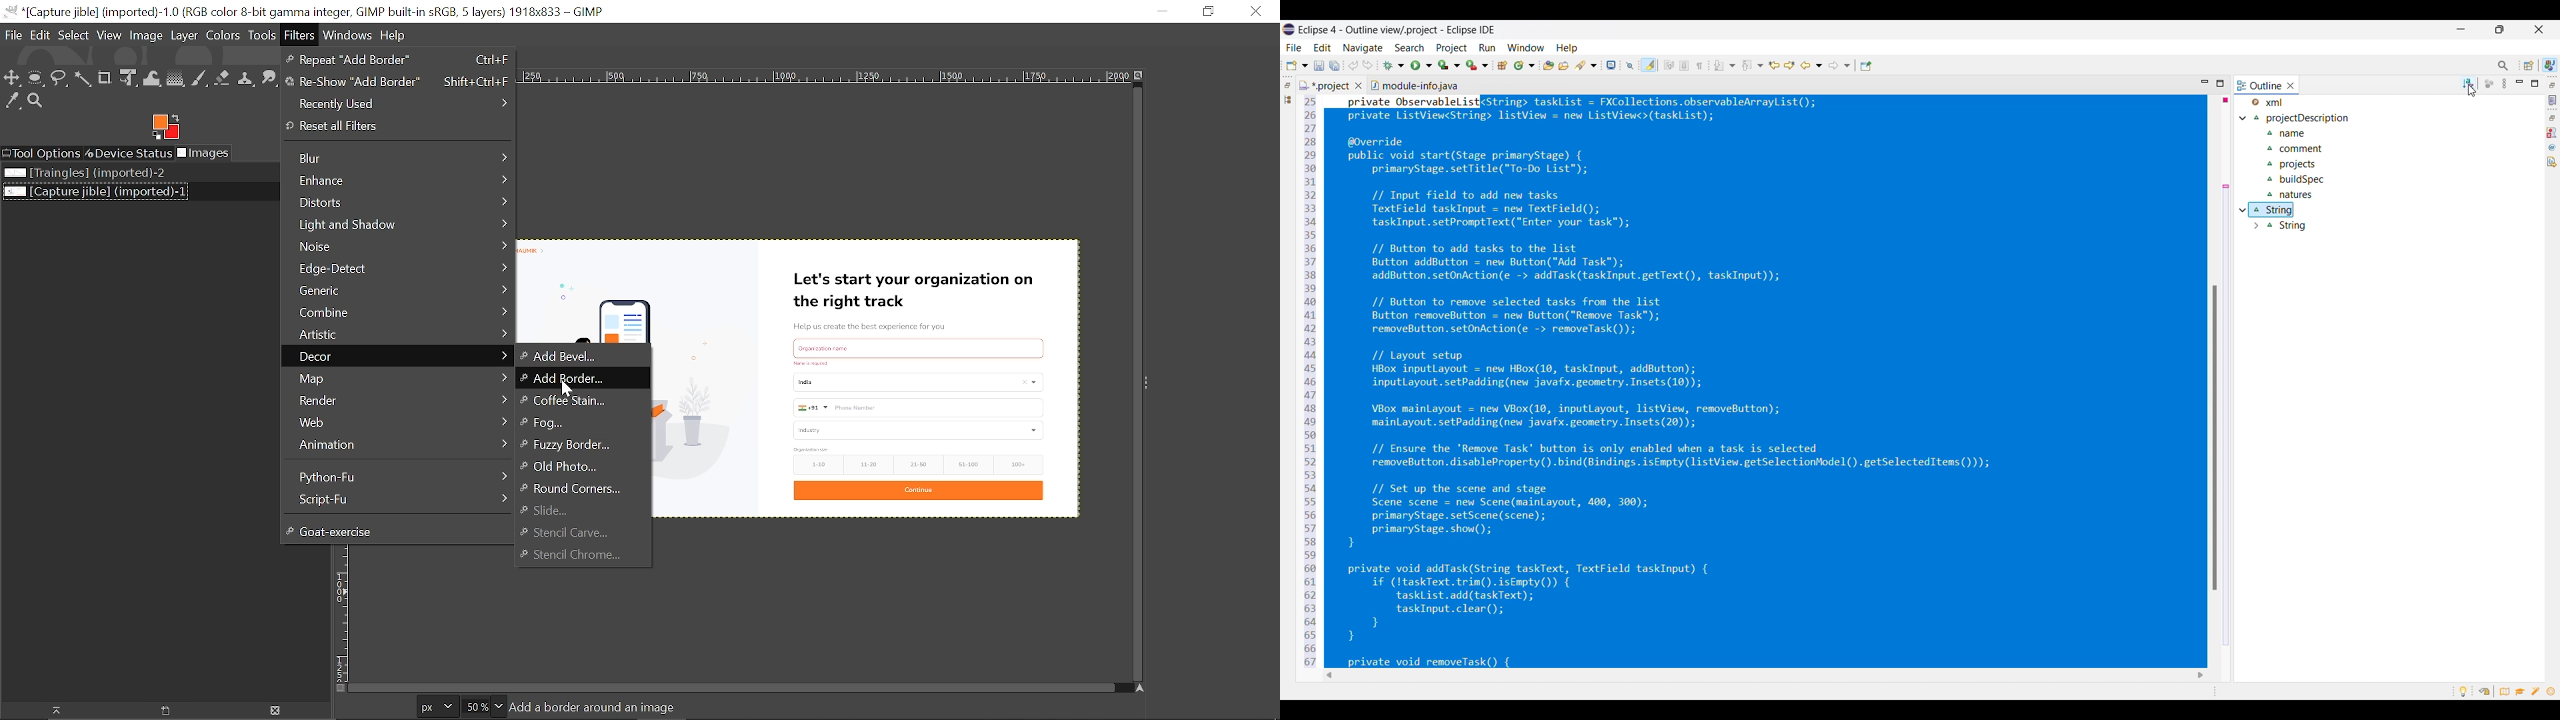 The height and width of the screenshot is (728, 2576). What do you see at coordinates (2552, 162) in the screenshot?
I see `Declaration` at bounding box center [2552, 162].